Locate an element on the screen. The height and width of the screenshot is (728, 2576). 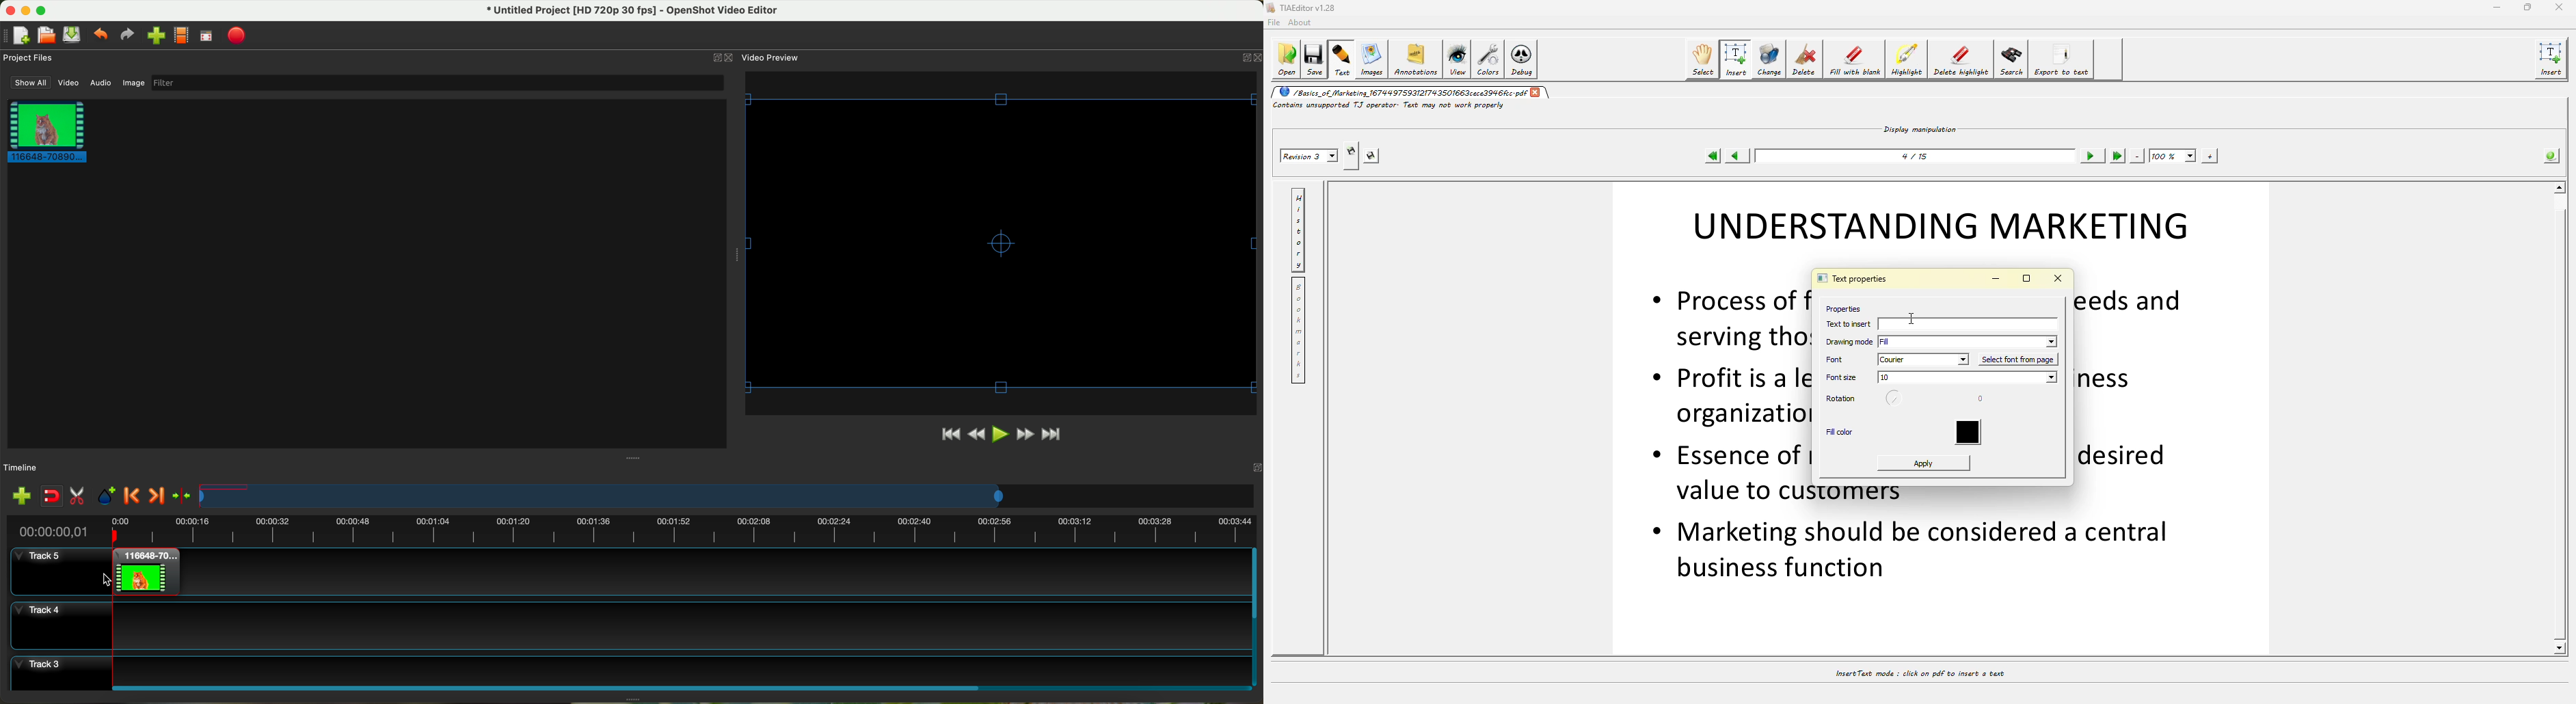
video preview is located at coordinates (772, 57).